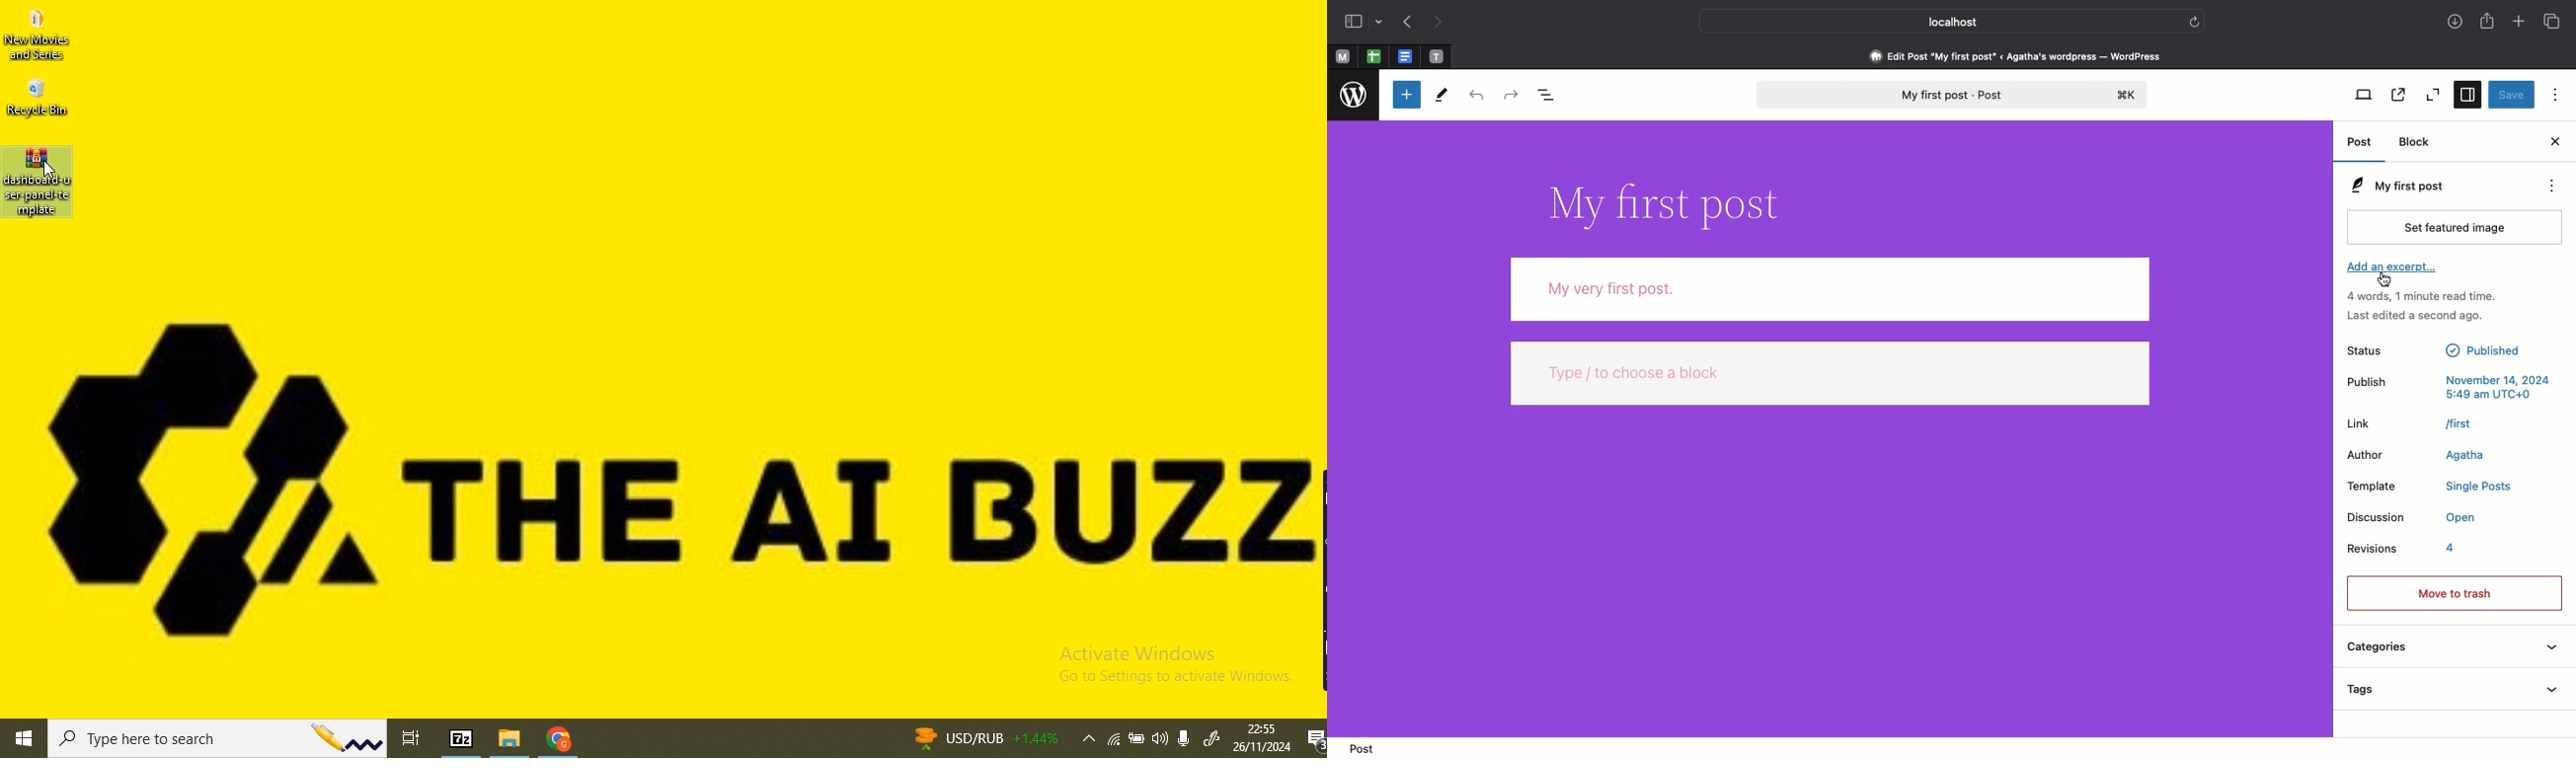  Describe the element at coordinates (39, 185) in the screenshot. I see `Dashboard_user_panel_template(file selected)` at that location.